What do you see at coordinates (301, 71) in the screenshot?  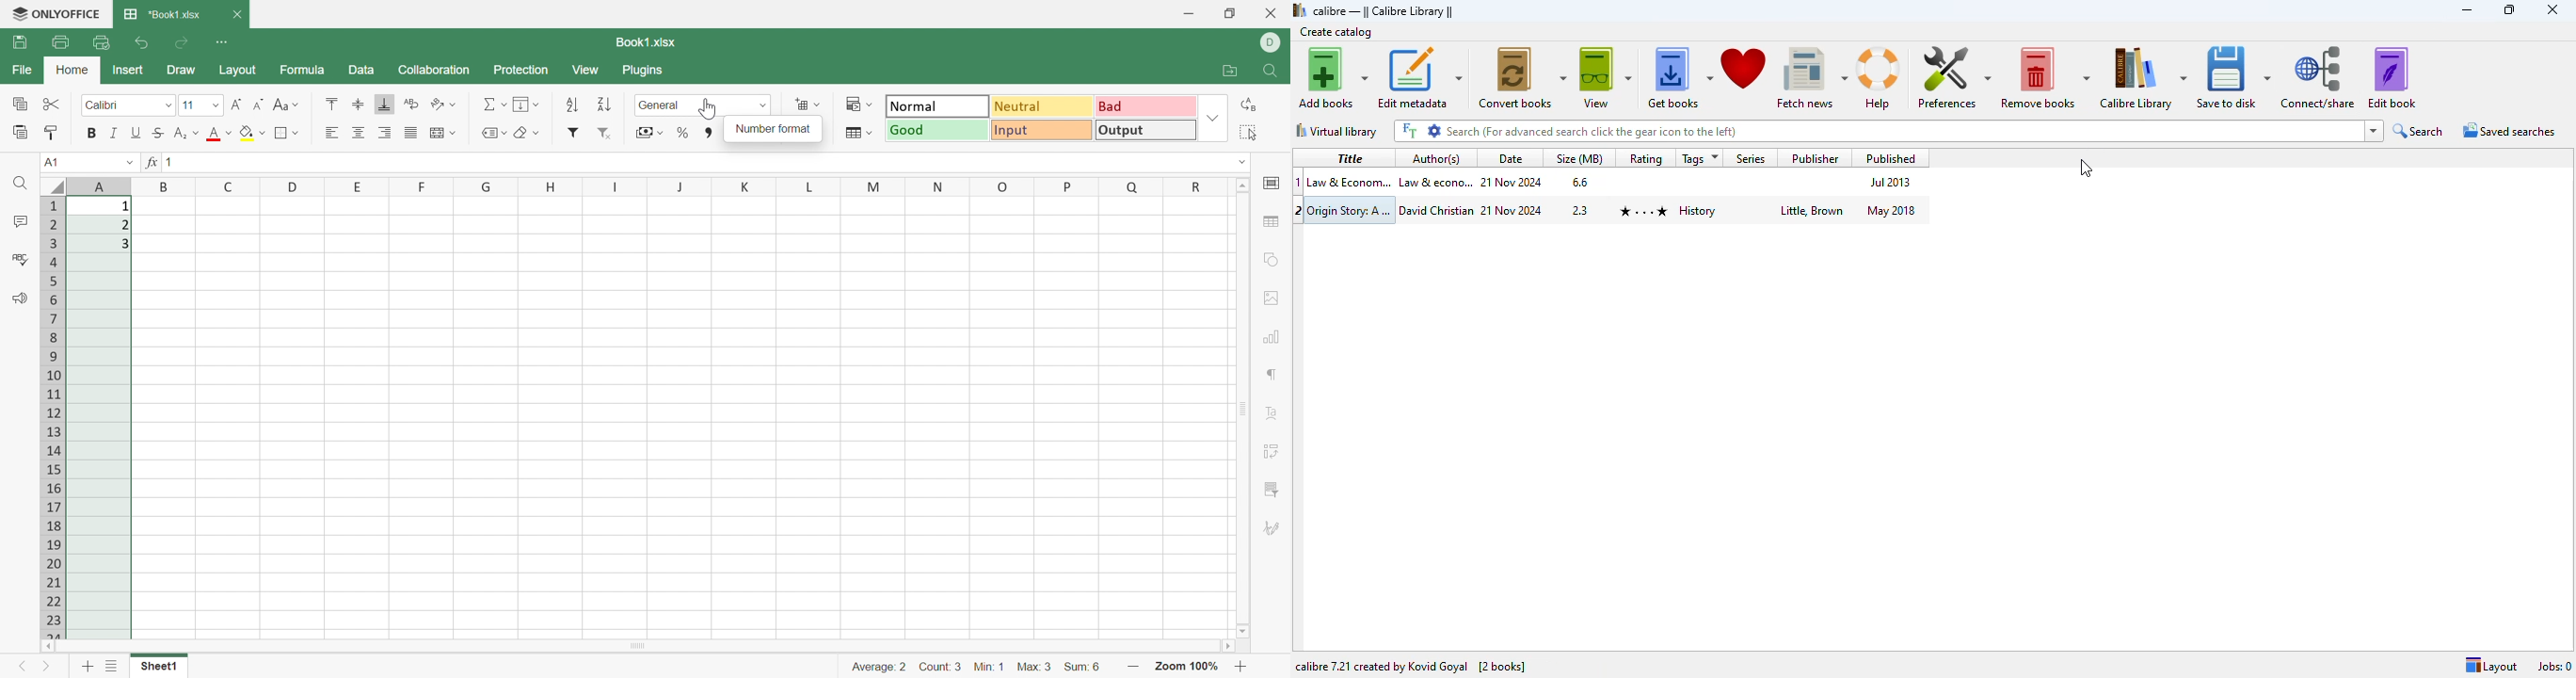 I see `Formula` at bounding box center [301, 71].